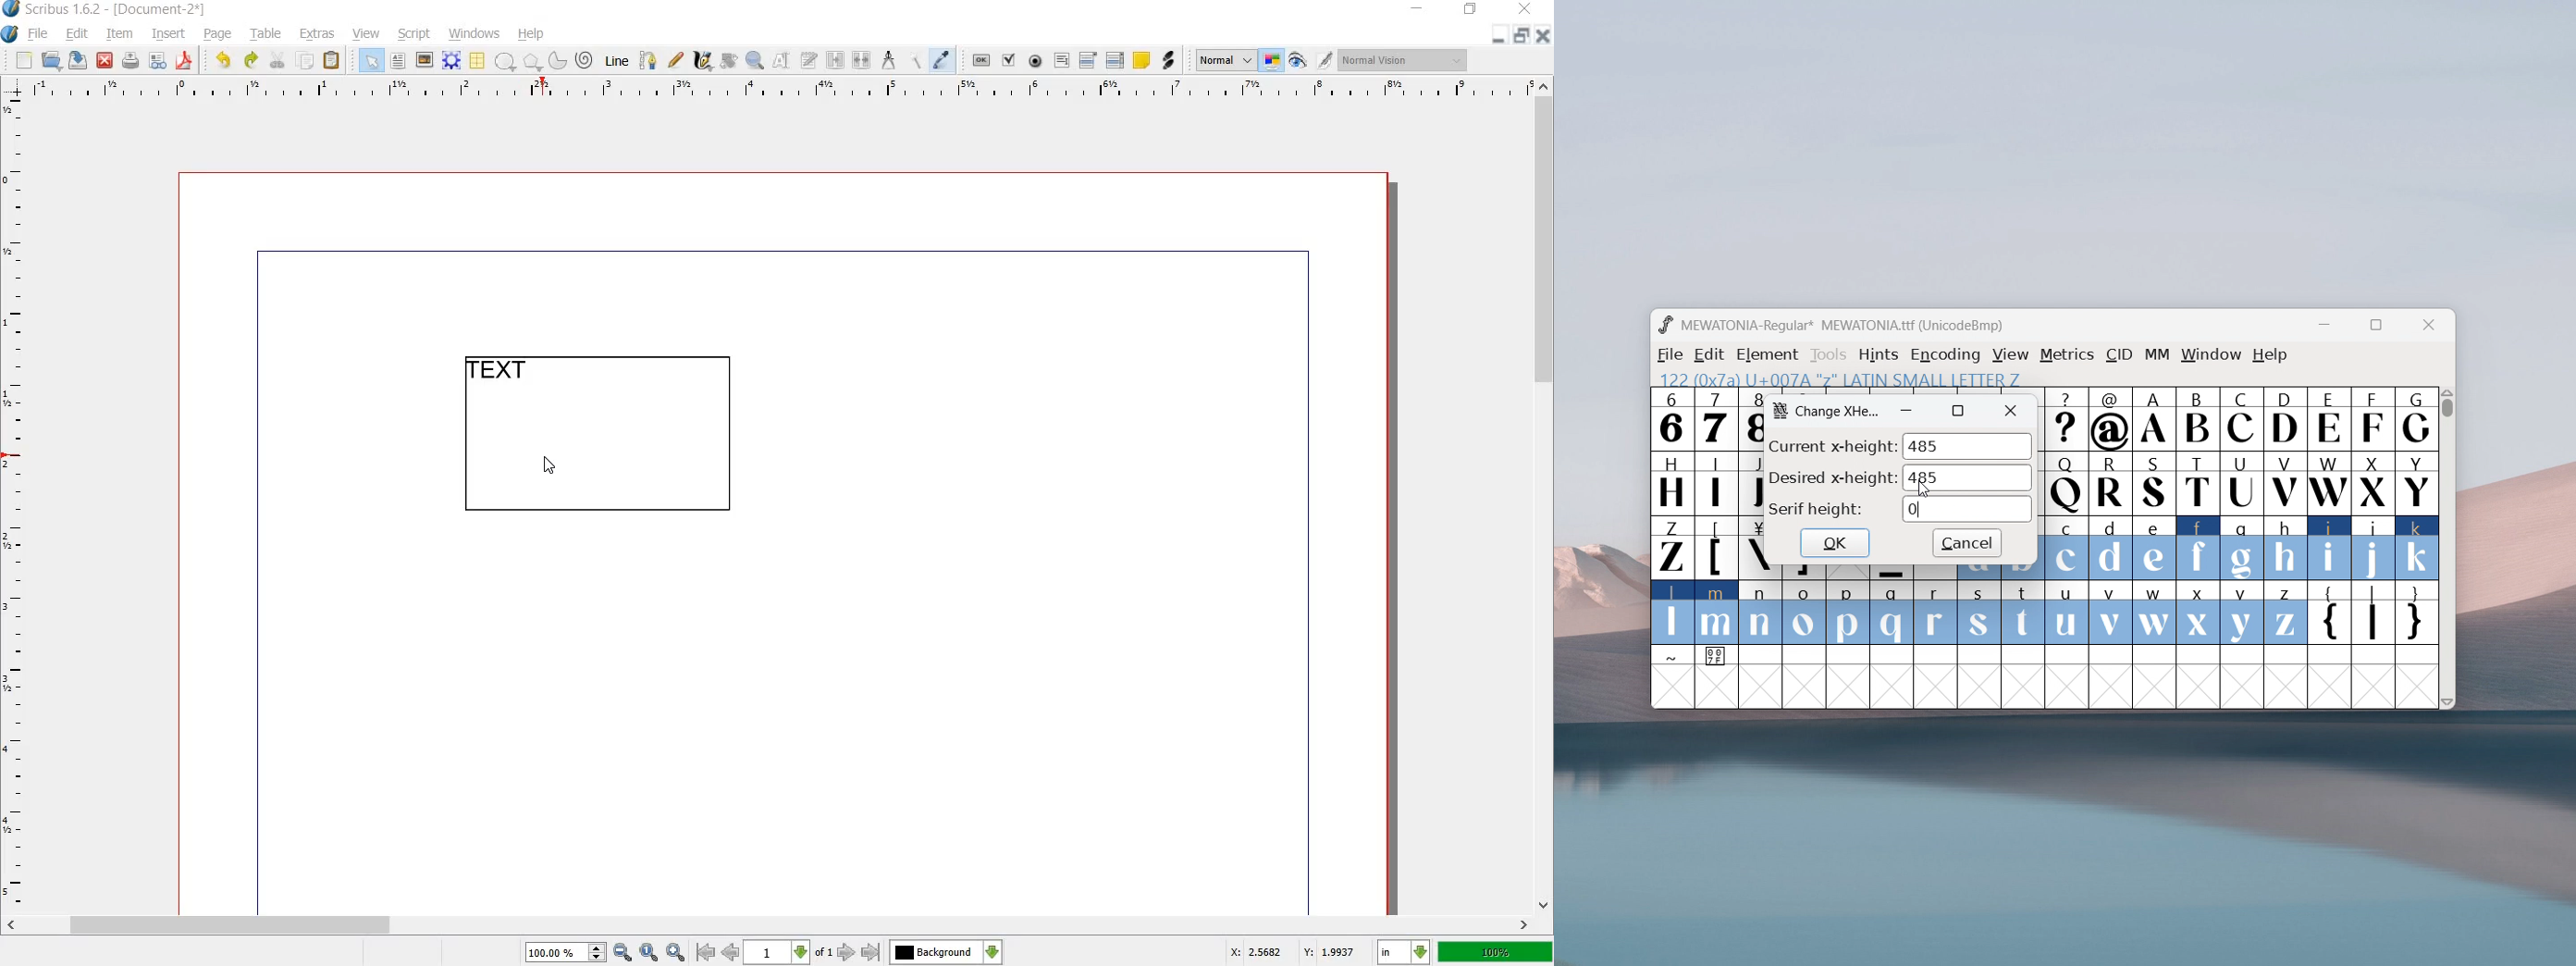 This screenshot has width=2576, height=980. Describe the element at coordinates (2328, 483) in the screenshot. I see `W` at that location.